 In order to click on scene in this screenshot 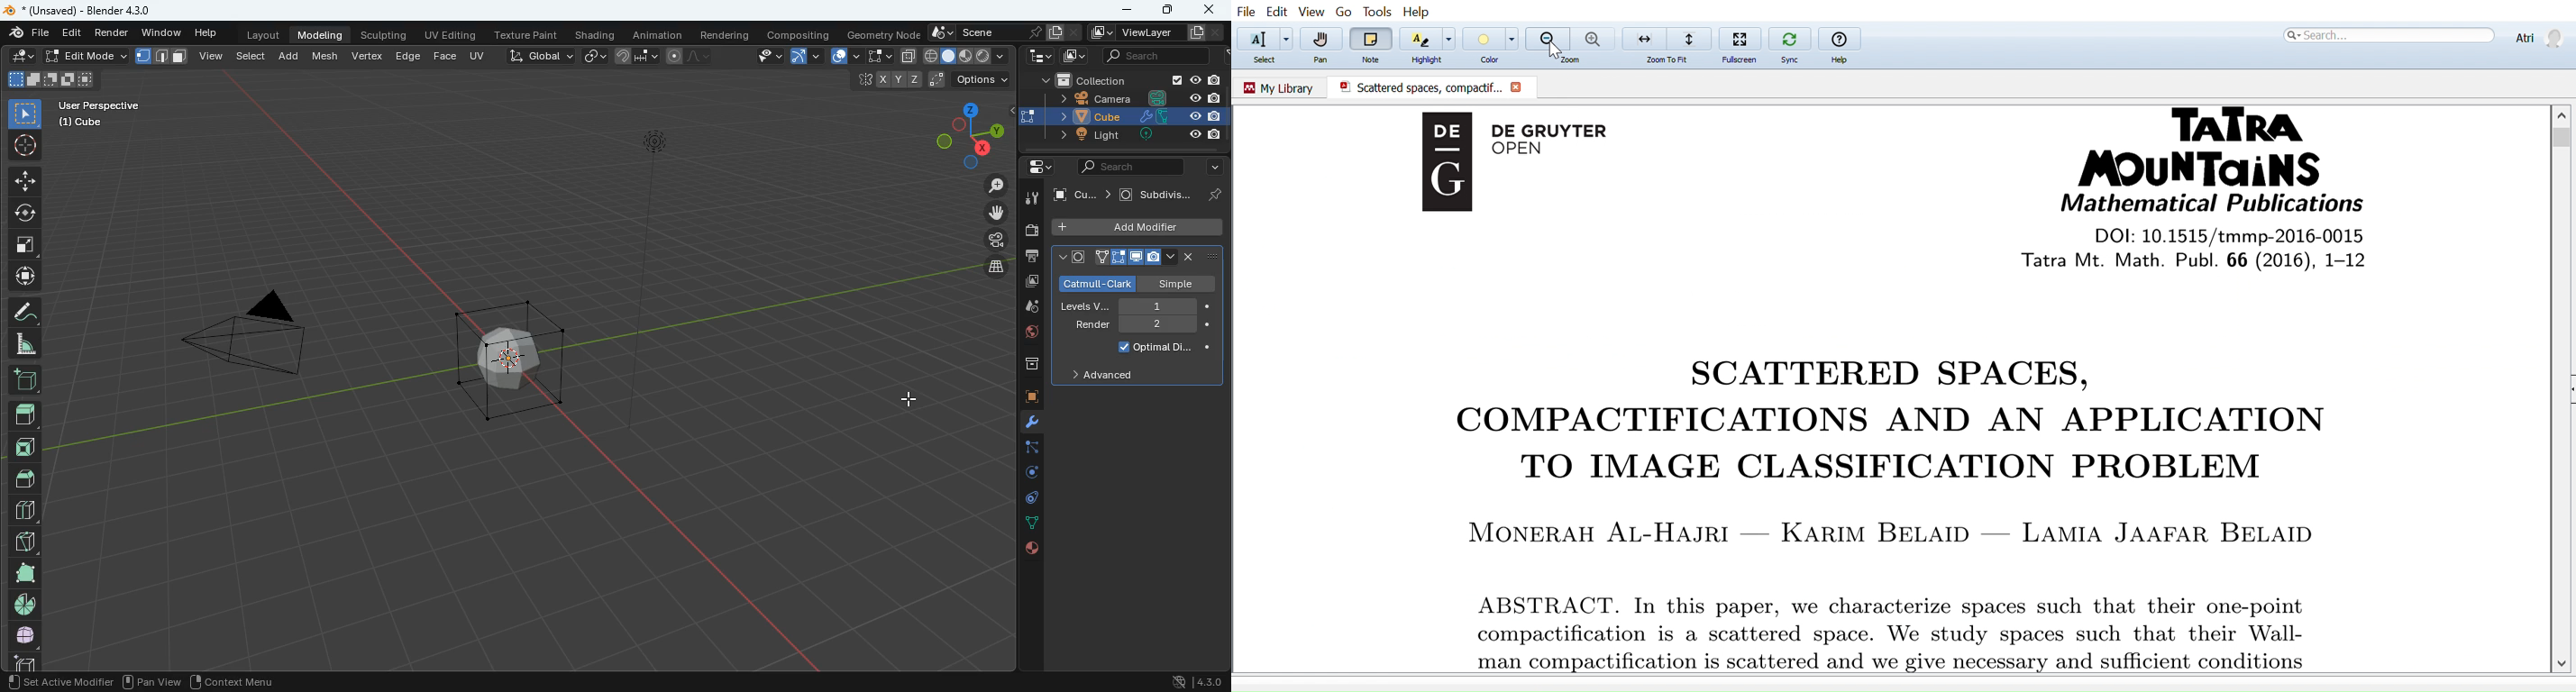, I will do `click(1155, 54)`.